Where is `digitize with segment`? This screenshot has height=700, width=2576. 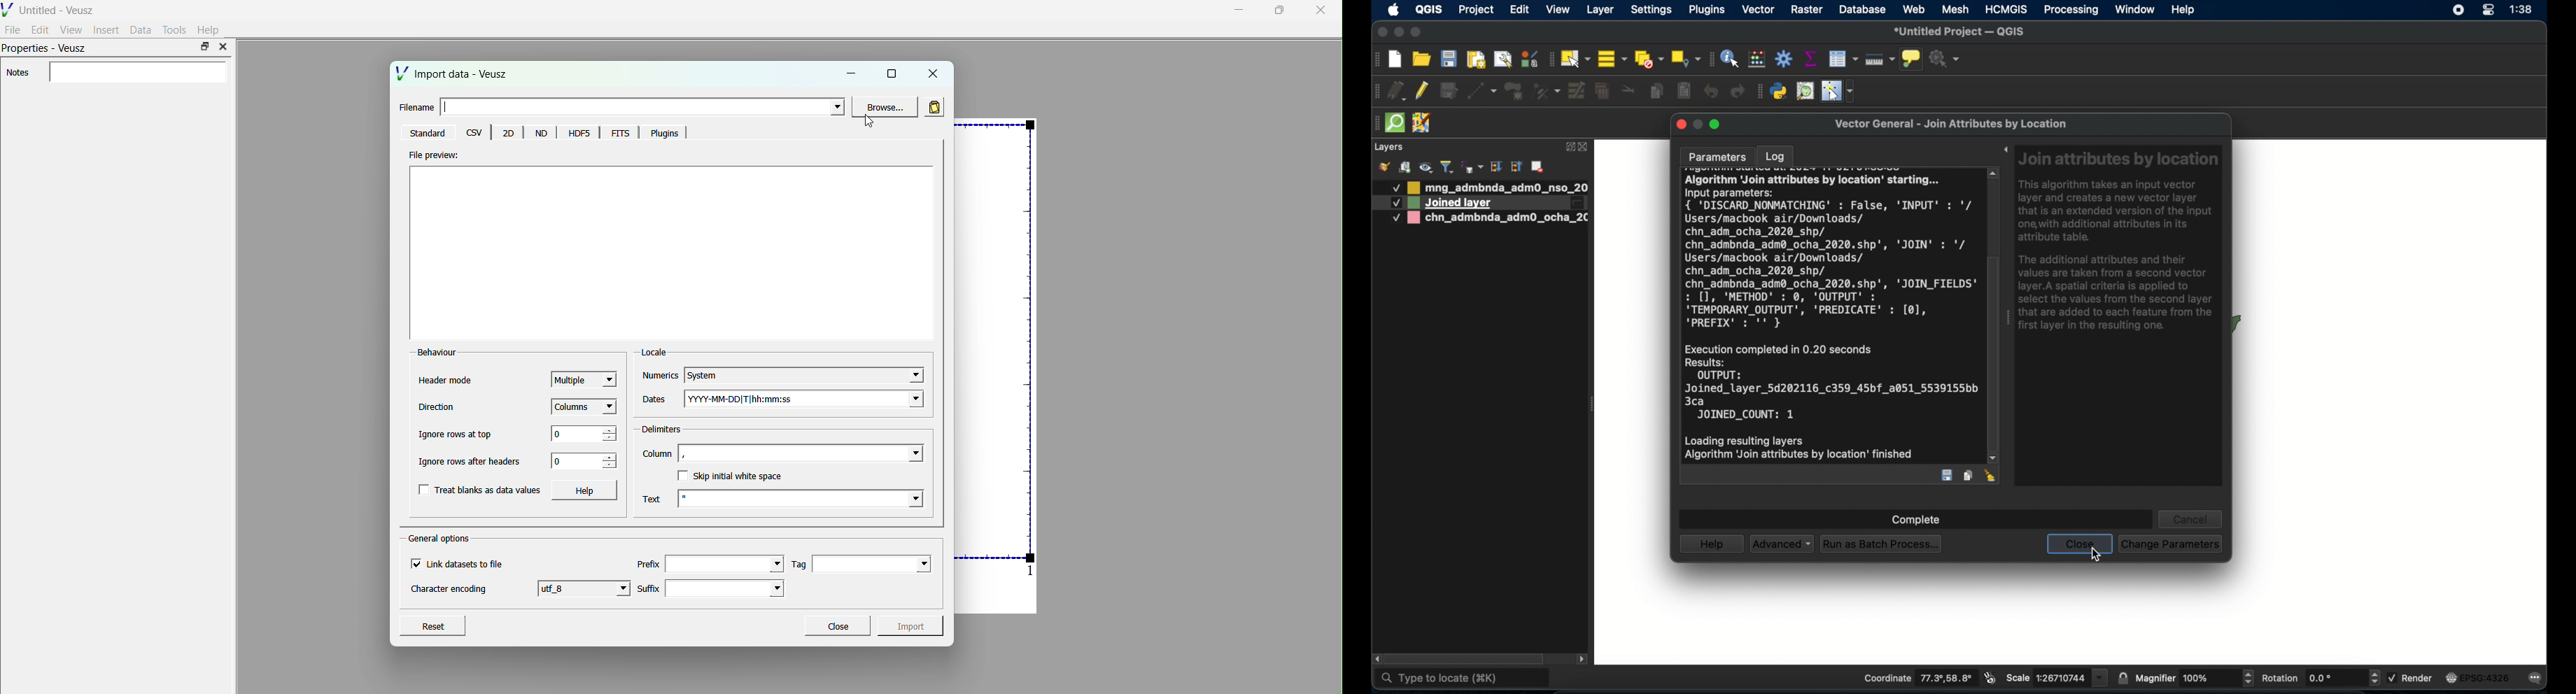 digitize with segment is located at coordinates (1482, 91).